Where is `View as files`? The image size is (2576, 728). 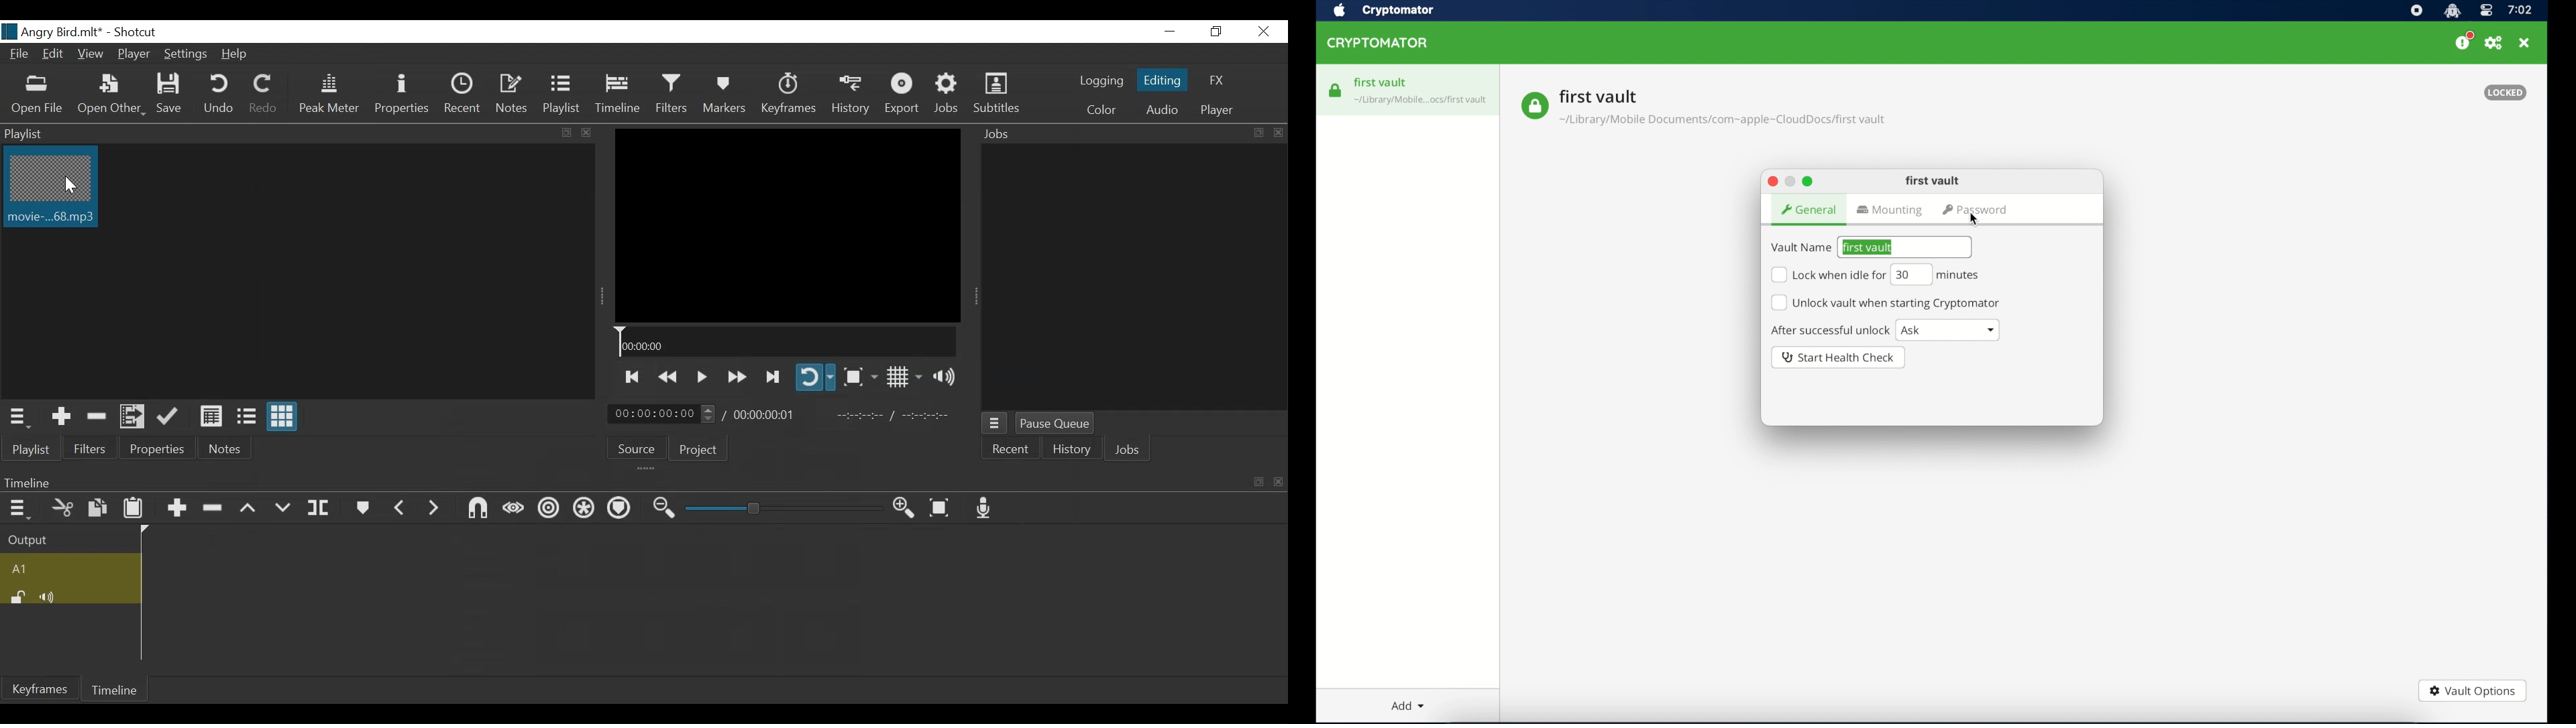 View as files is located at coordinates (245, 418).